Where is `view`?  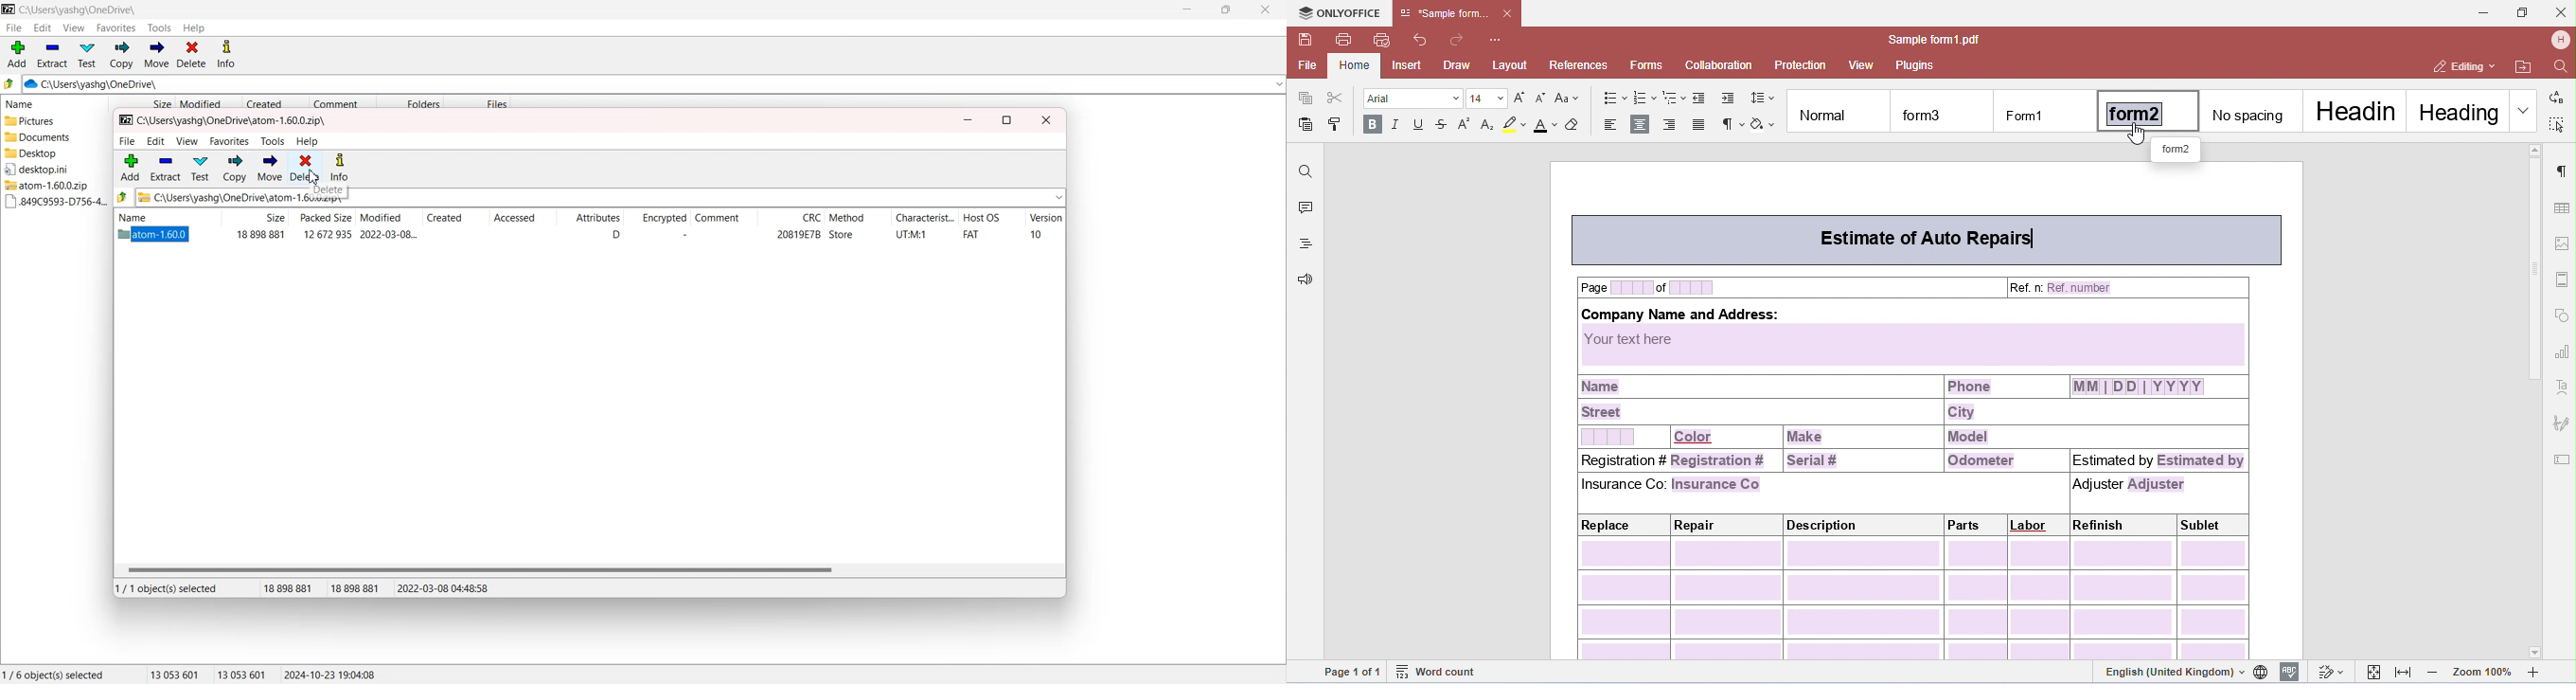
view is located at coordinates (188, 141).